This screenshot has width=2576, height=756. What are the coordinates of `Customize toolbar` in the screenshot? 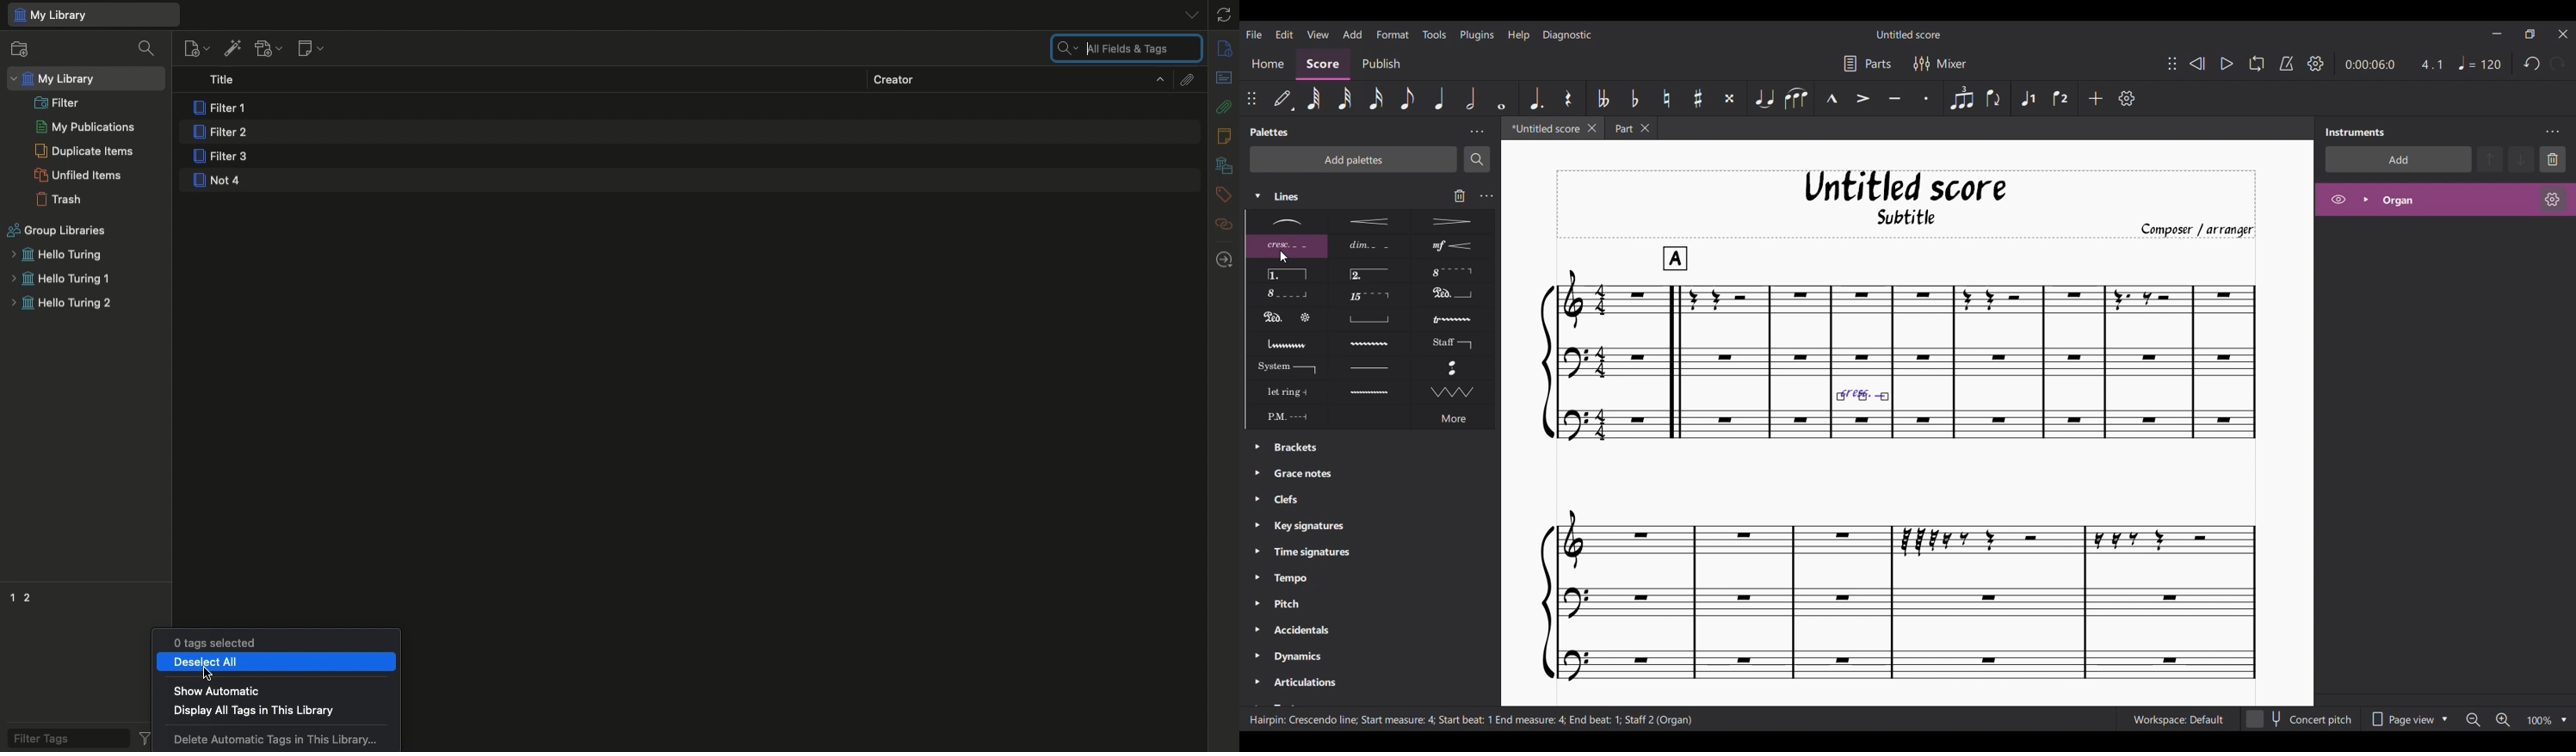 It's located at (2127, 98).